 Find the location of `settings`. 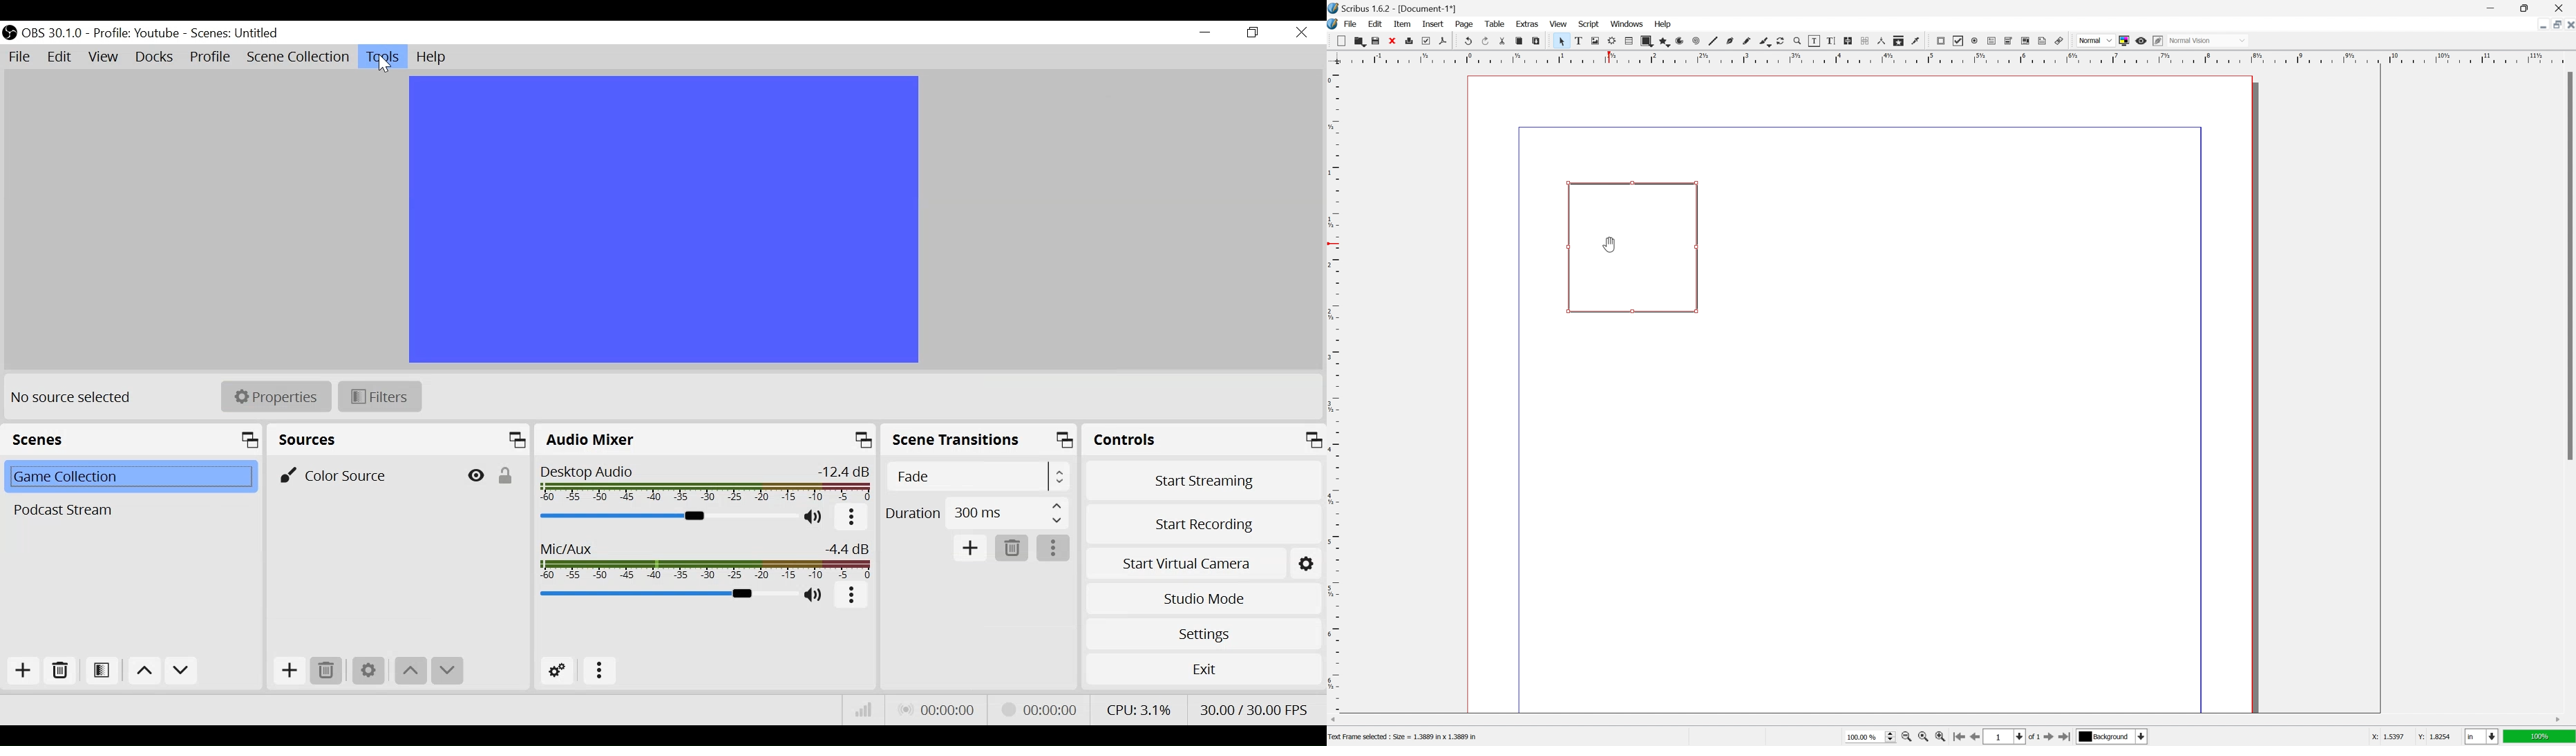

settings is located at coordinates (1308, 562).